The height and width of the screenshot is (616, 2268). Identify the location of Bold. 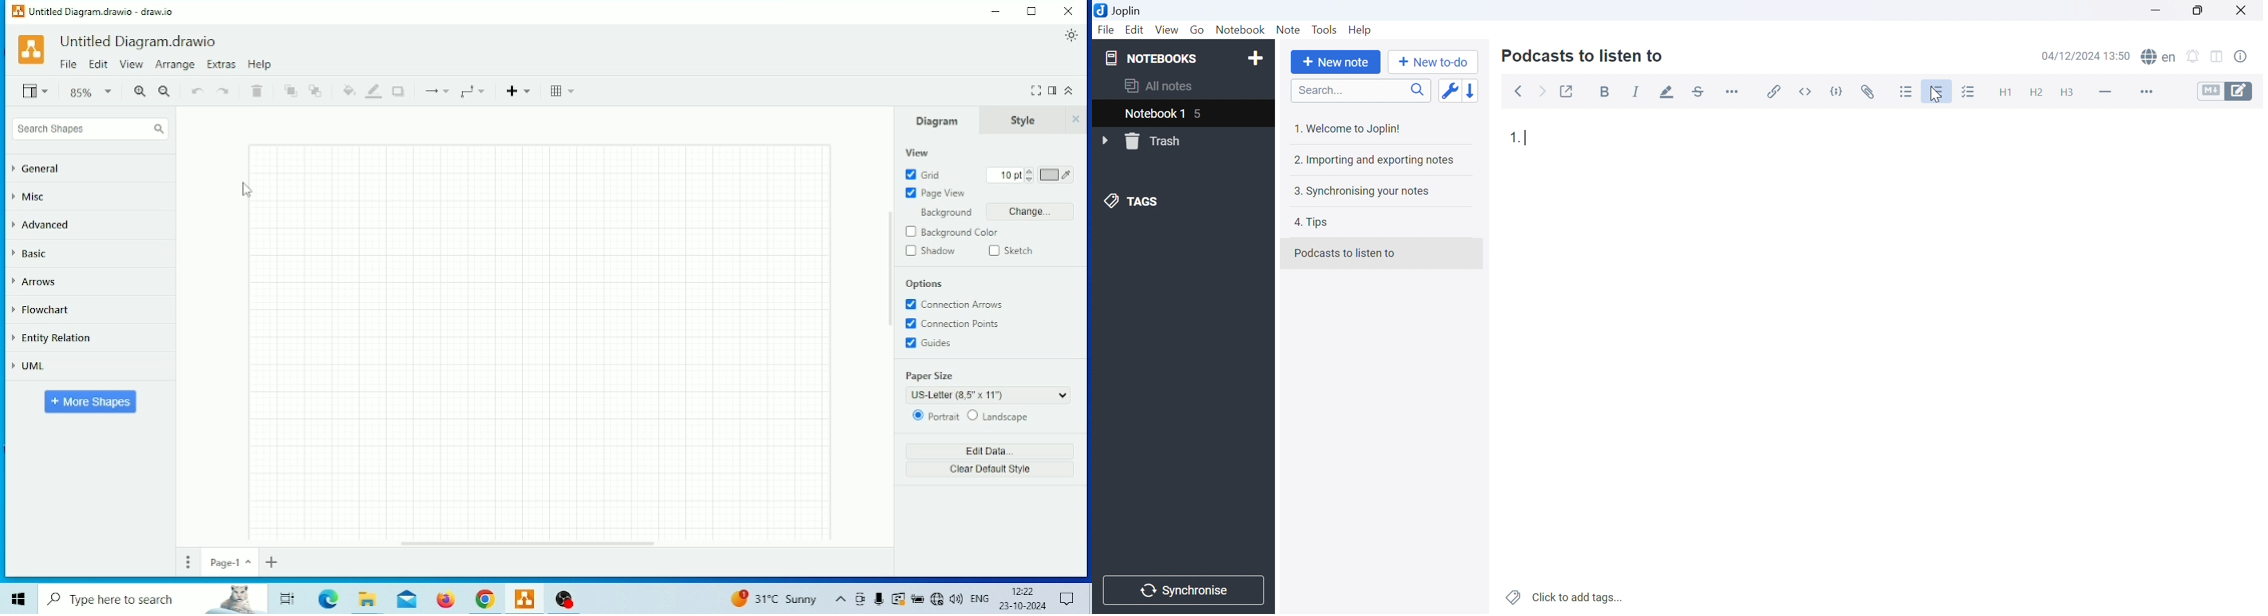
(1607, 92).